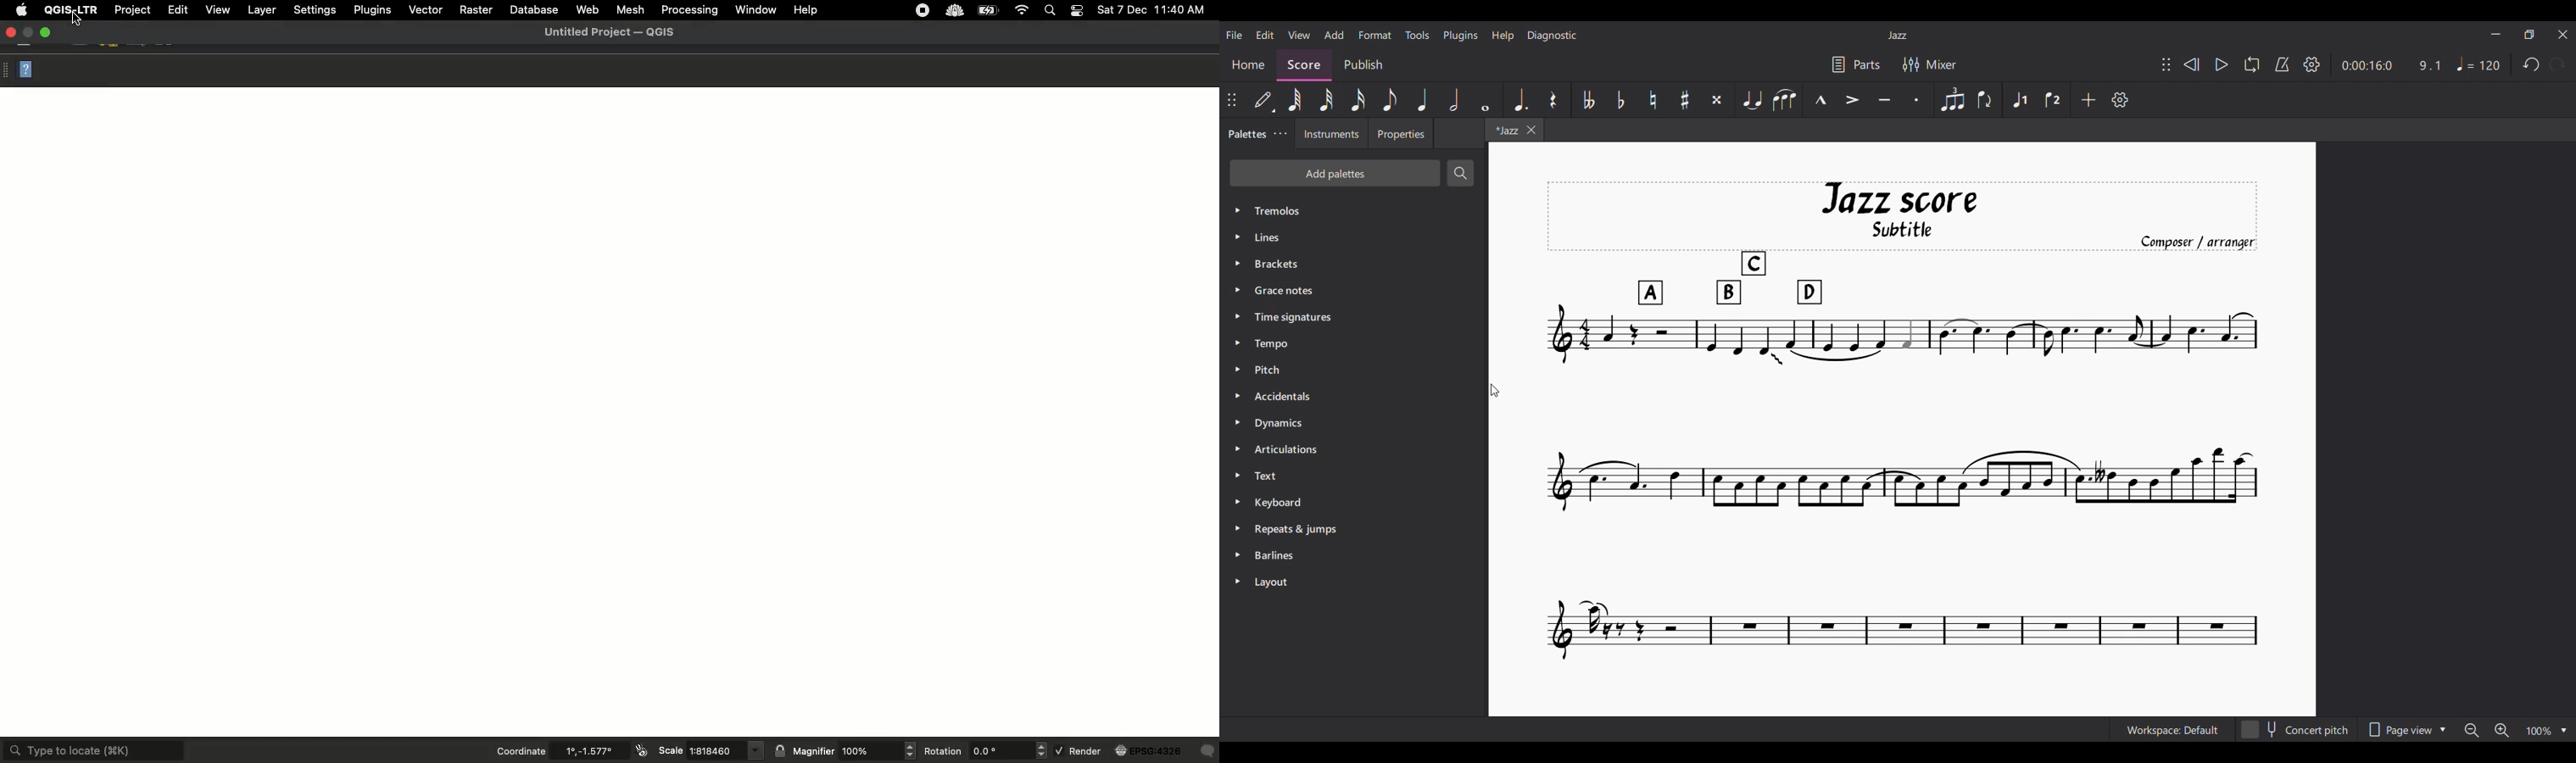  Describe the element at coordinates (2495, 34) in the screenshot. I see `Minimize` at that location.